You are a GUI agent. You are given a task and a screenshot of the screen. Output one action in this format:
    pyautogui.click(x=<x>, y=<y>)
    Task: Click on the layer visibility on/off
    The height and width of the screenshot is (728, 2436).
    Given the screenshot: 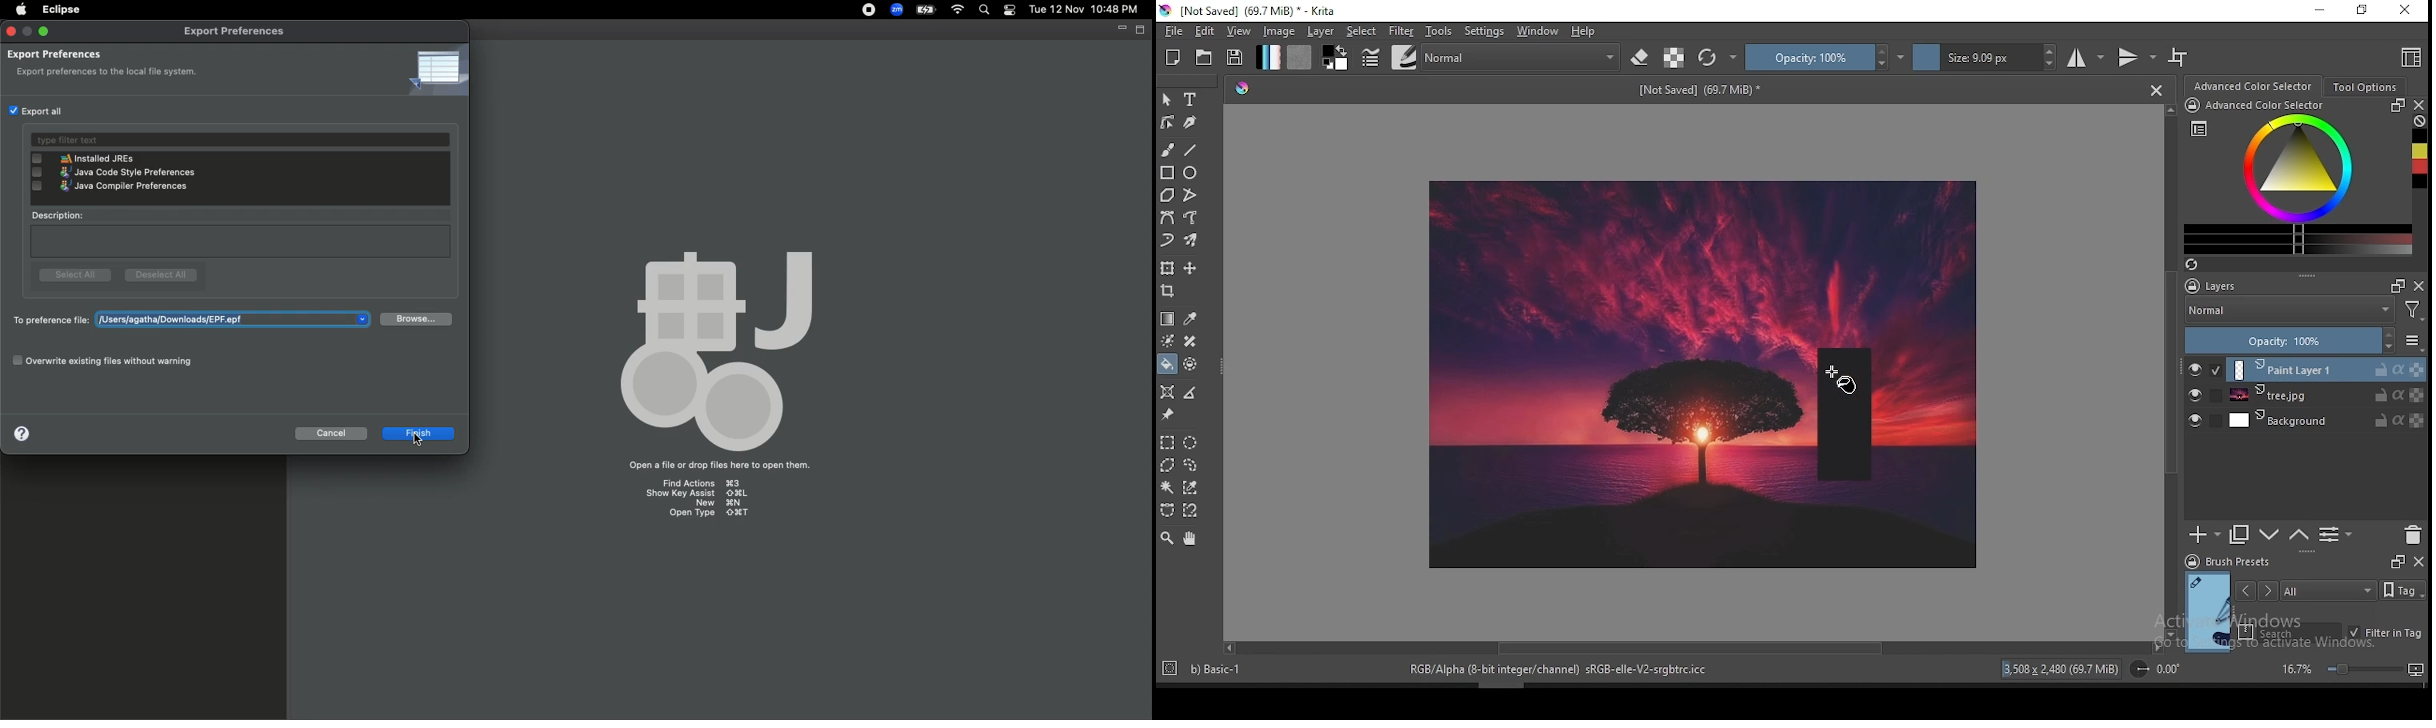 What is the action you would take?
    pyautogui.click(x=2196, y=369)
    